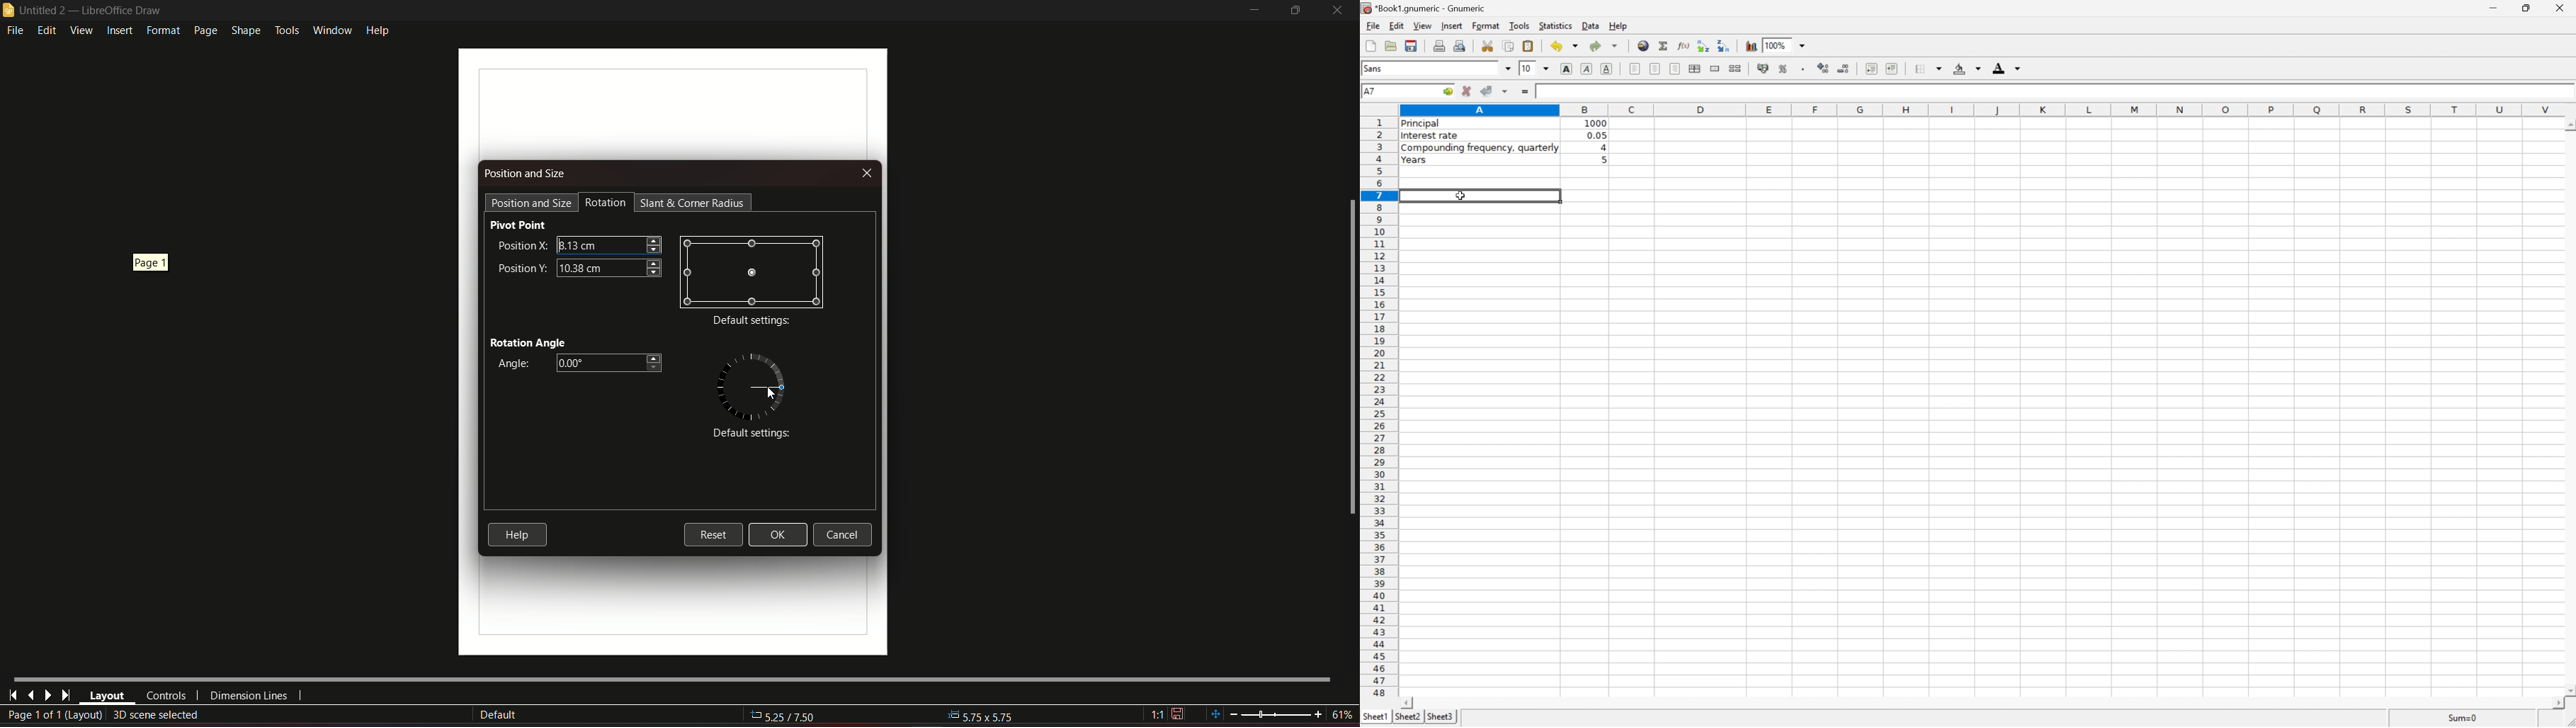 The image size is (2576, 728). Describe the element at coordinates (1597, 135) in the screenshot. I see `0.05` at that location.